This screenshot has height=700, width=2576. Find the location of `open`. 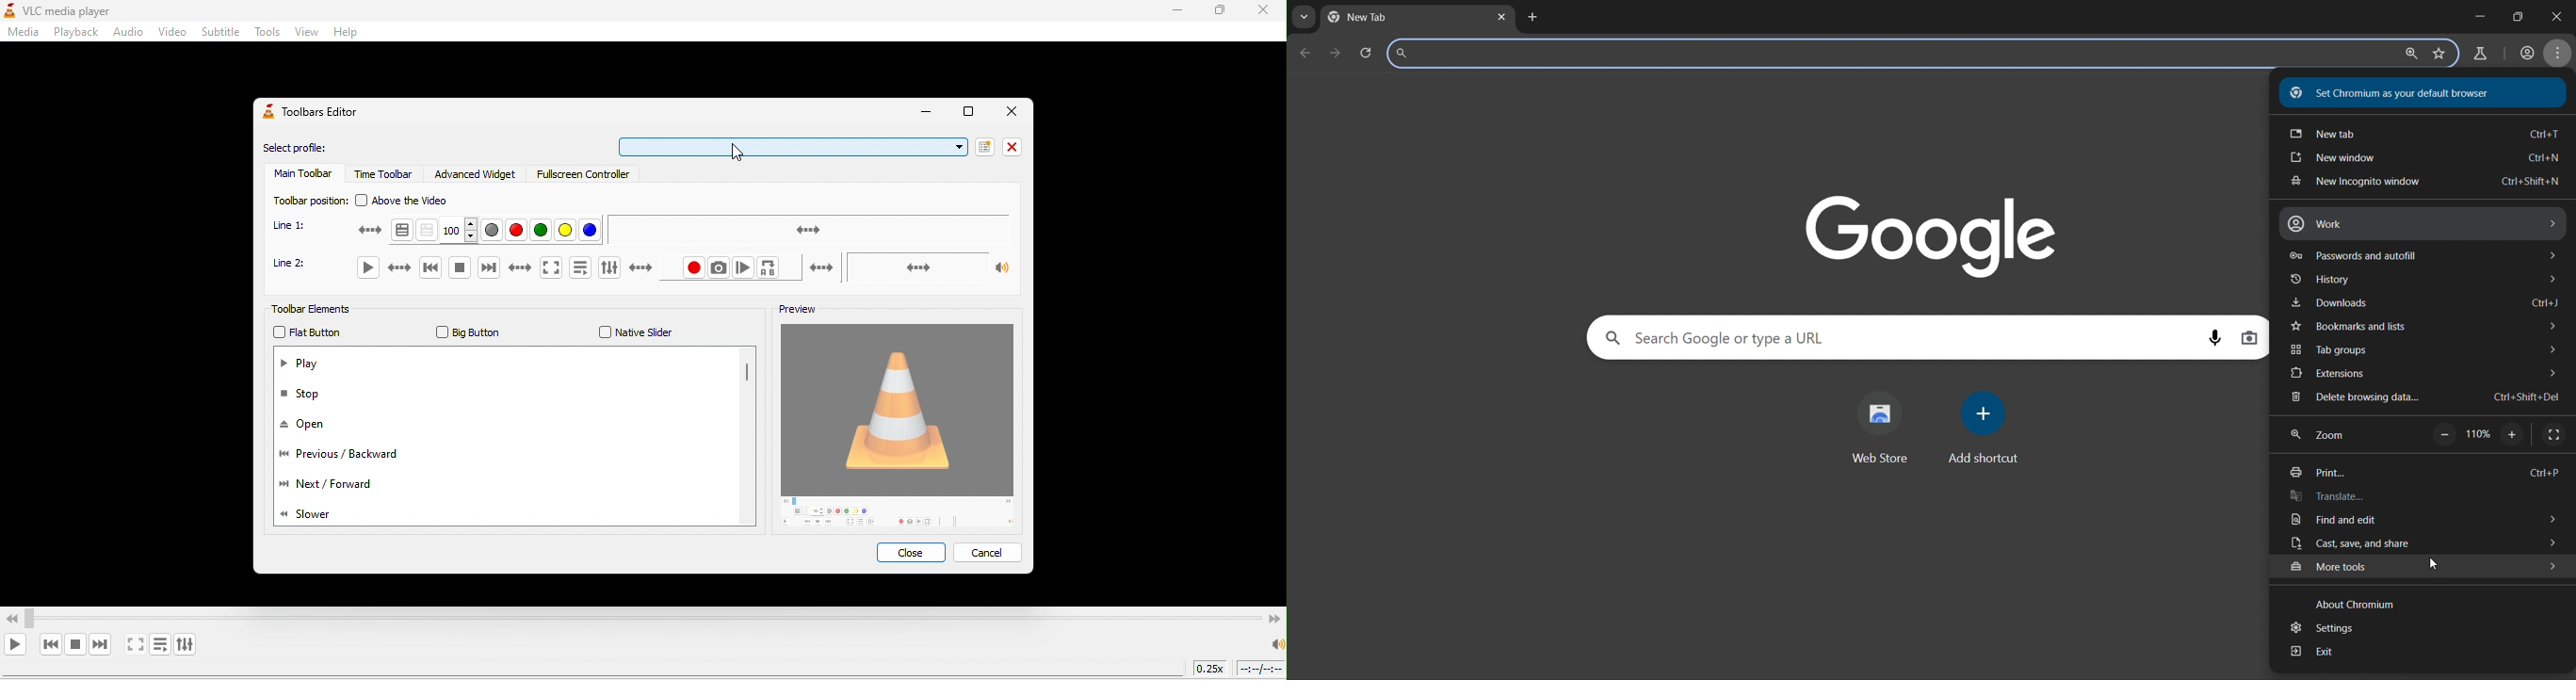

open is located at coordinates (311, 426).